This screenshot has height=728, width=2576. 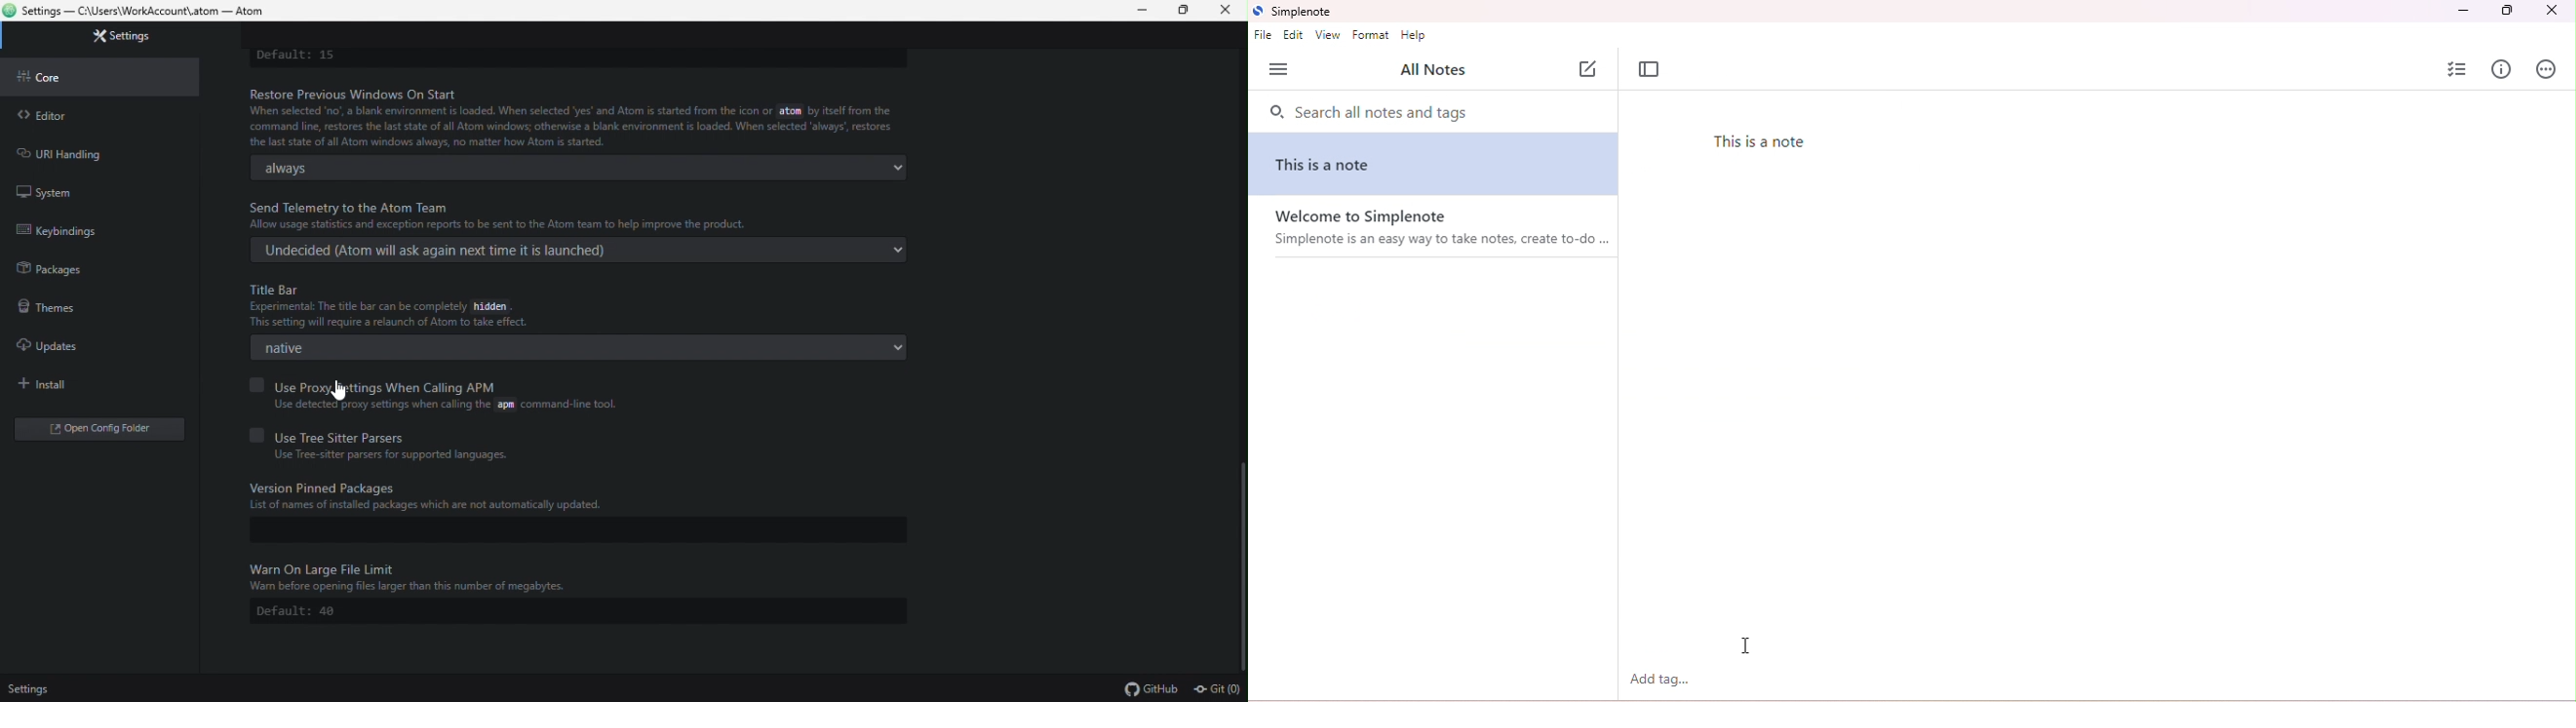 What do you see at coordinates (1293, 11) in the screenshot?
I see `simplenote` at bounding box center [1293, 11].